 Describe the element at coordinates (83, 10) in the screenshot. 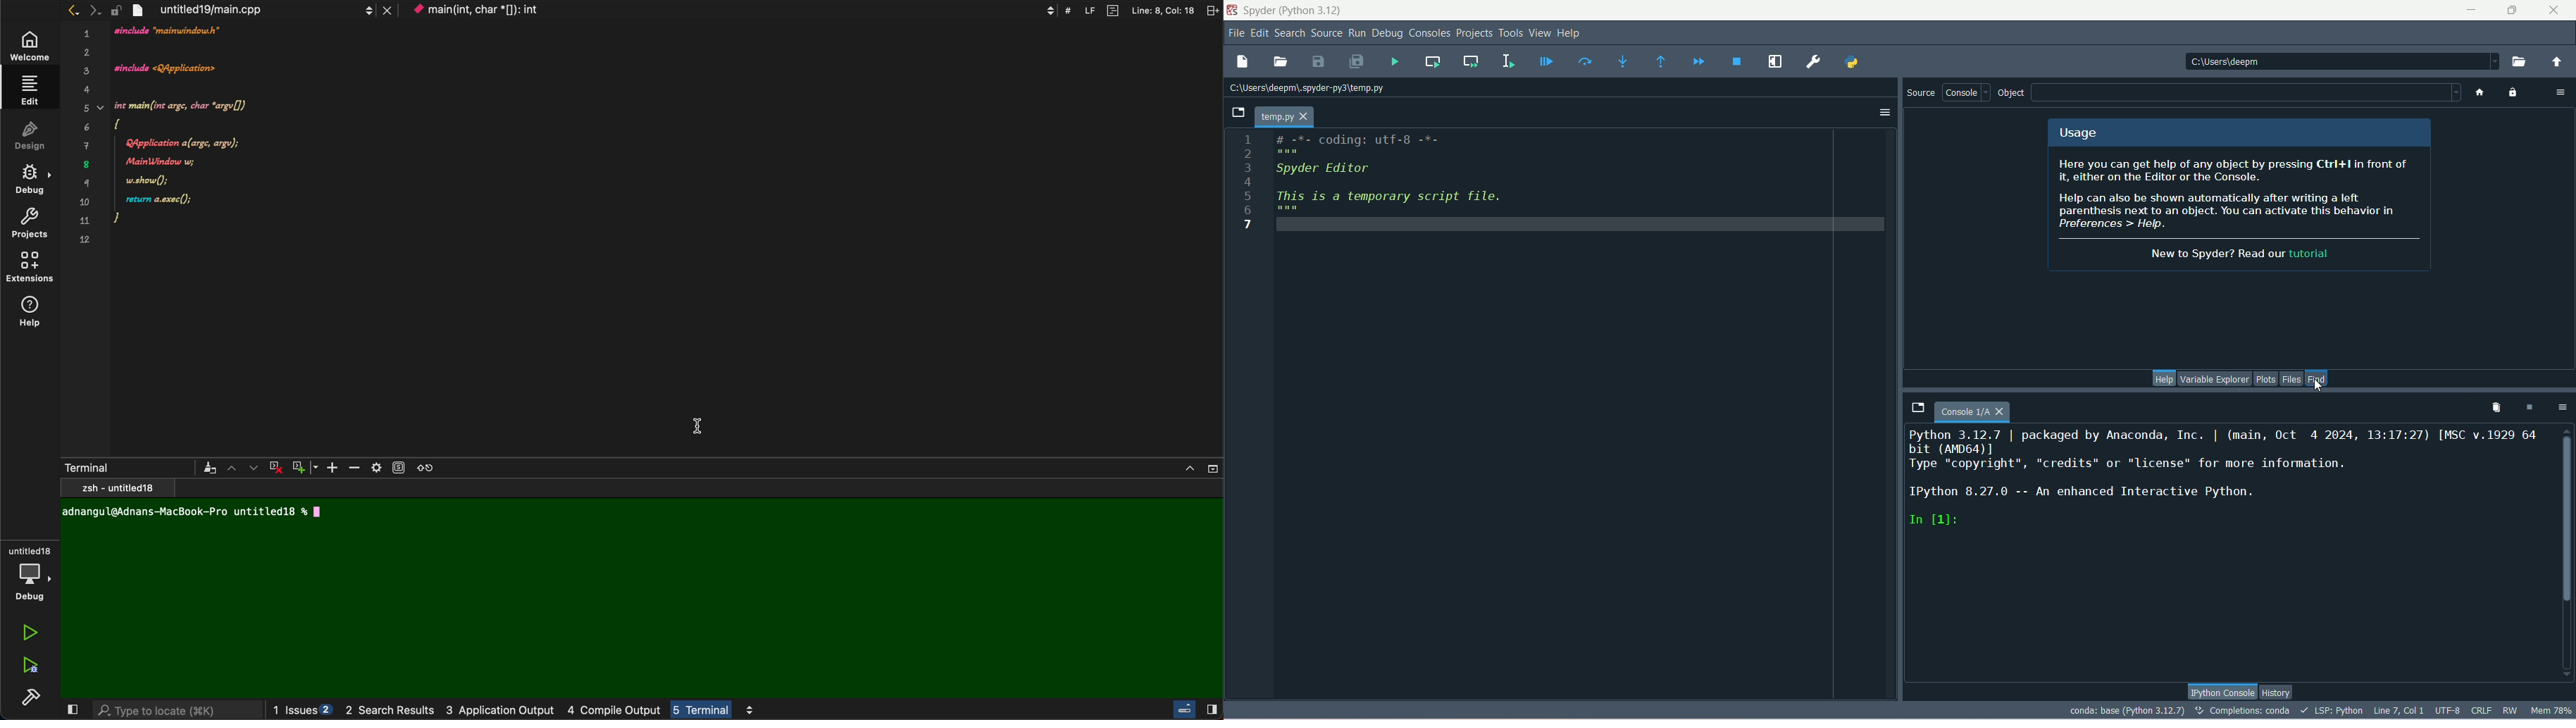

I see `arrows` at that location.